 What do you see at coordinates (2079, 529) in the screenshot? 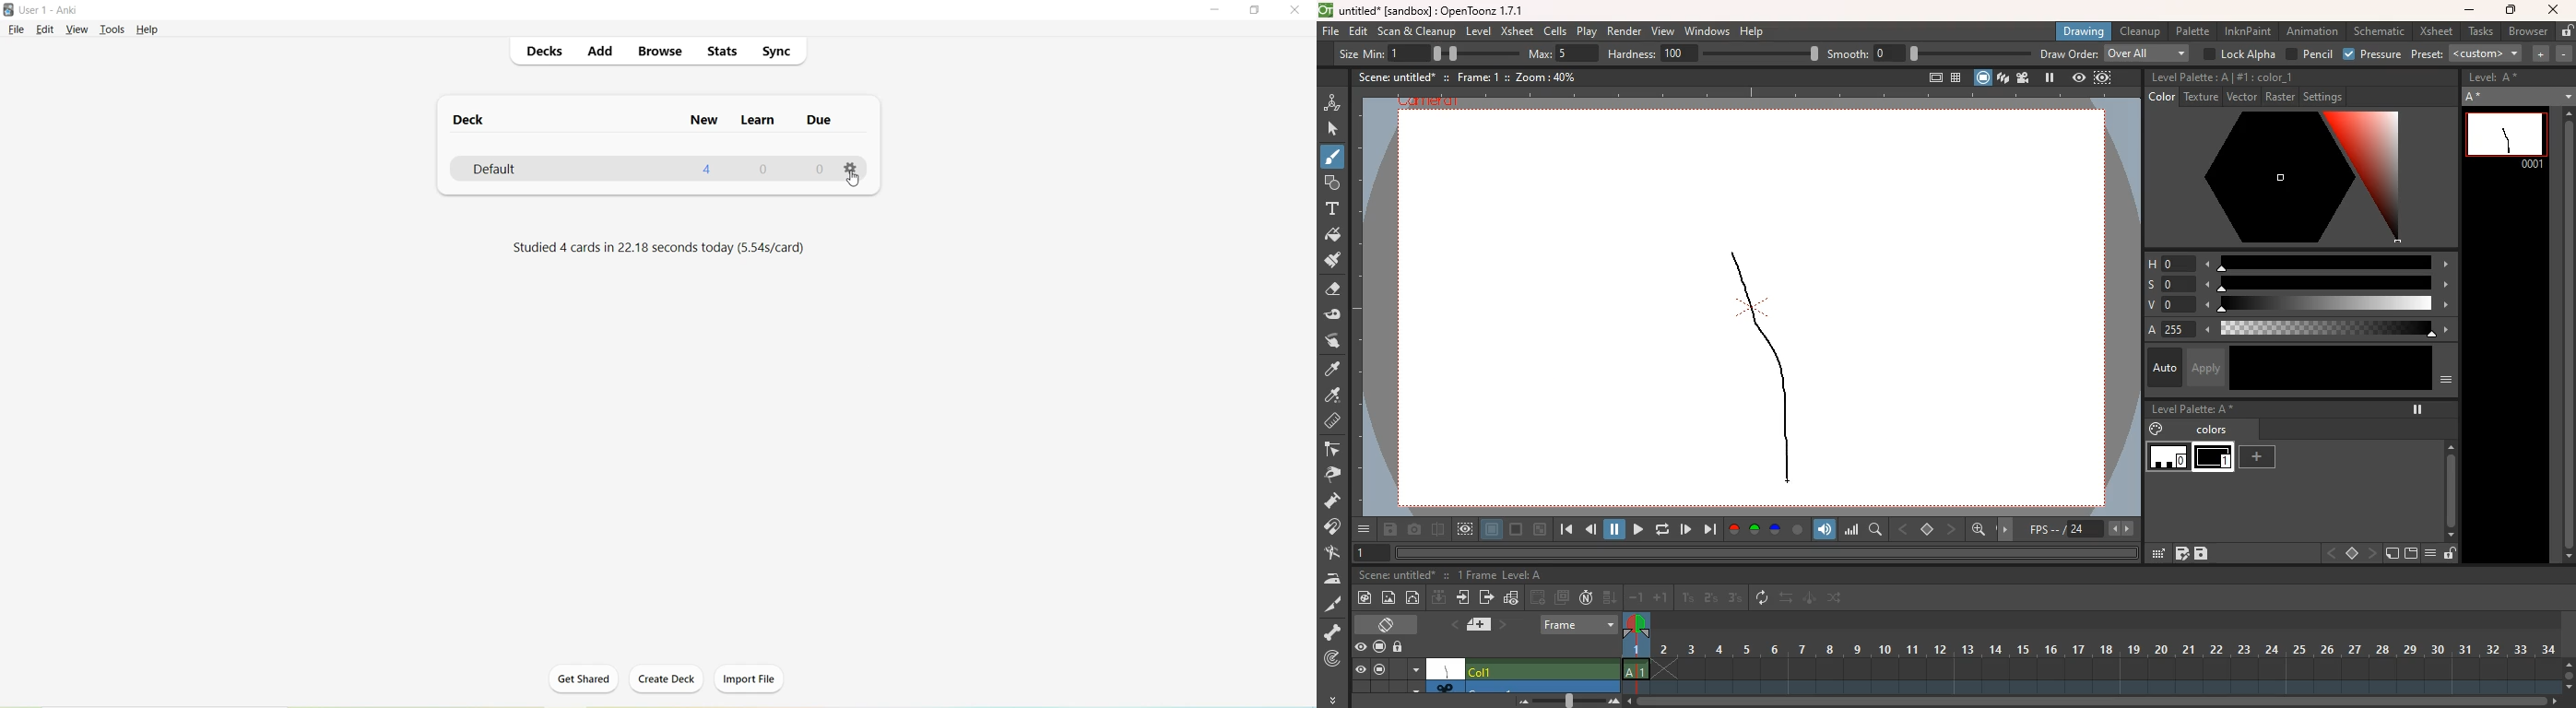
I see `fps` at bounding box center [2079, 529].